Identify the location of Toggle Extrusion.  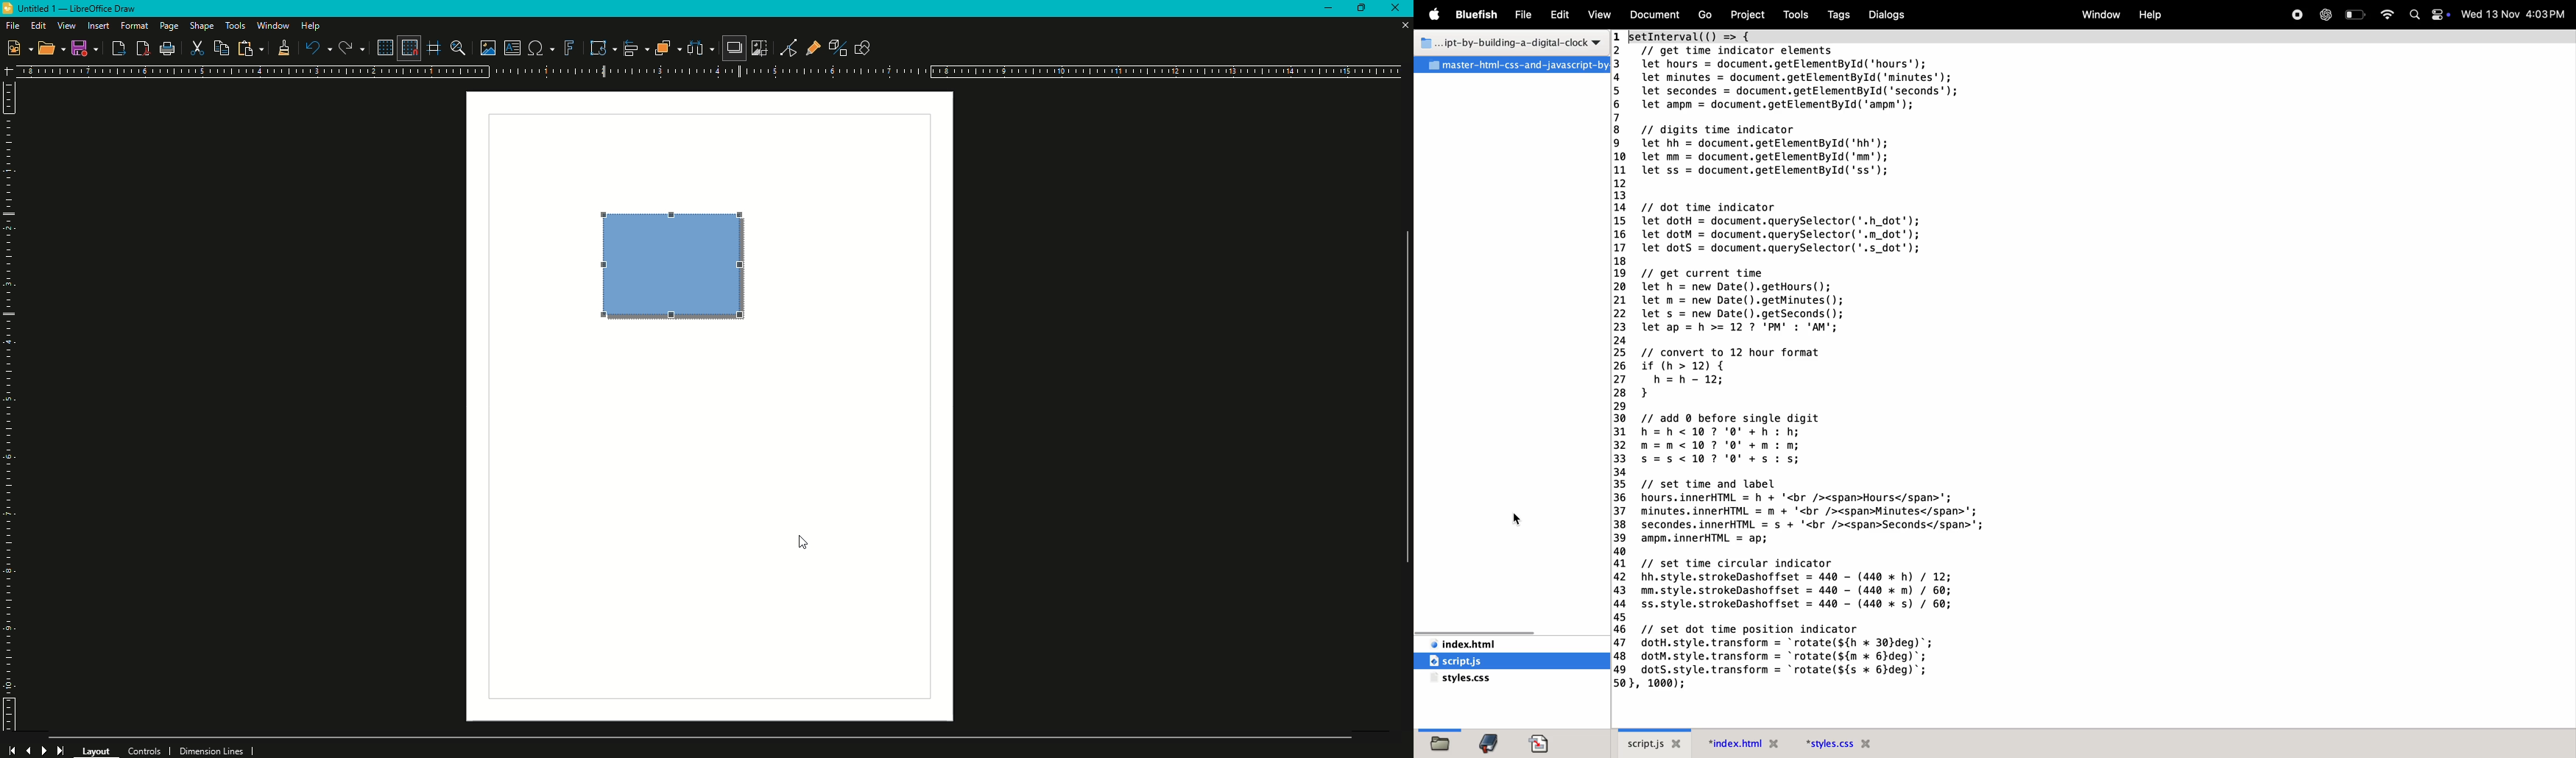
(832, 46).